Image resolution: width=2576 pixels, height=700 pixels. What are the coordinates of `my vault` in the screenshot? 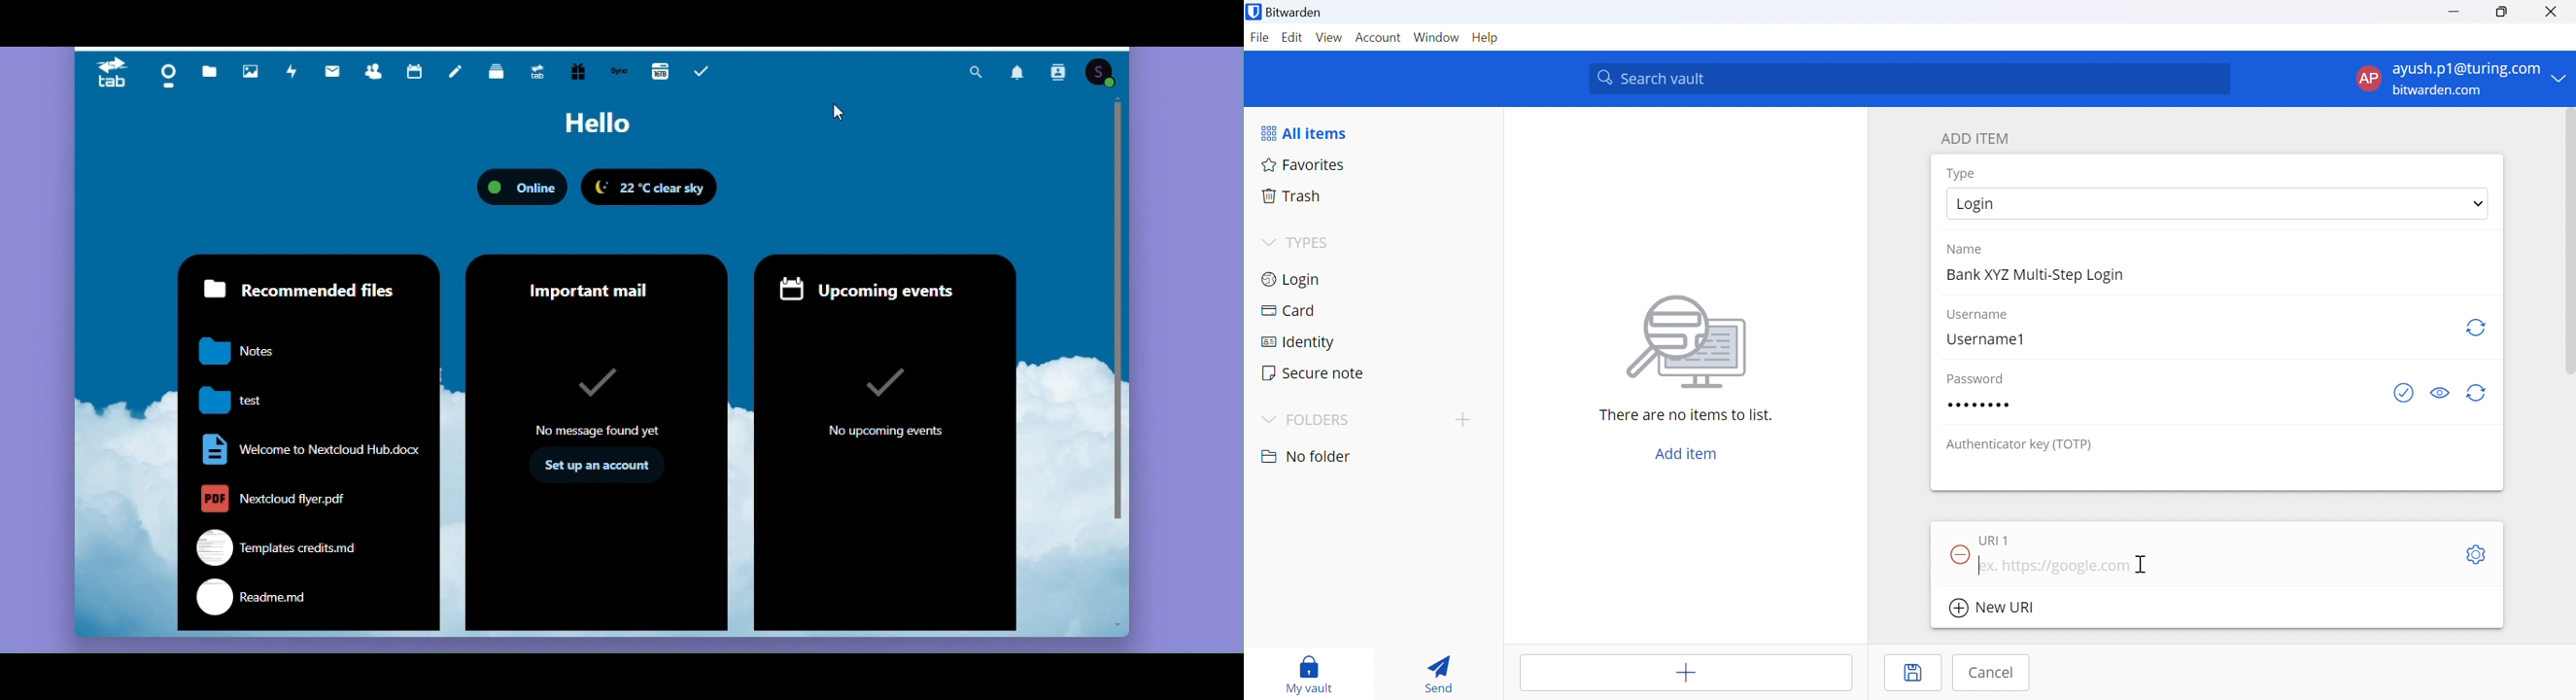 It's located at (1313, 674).